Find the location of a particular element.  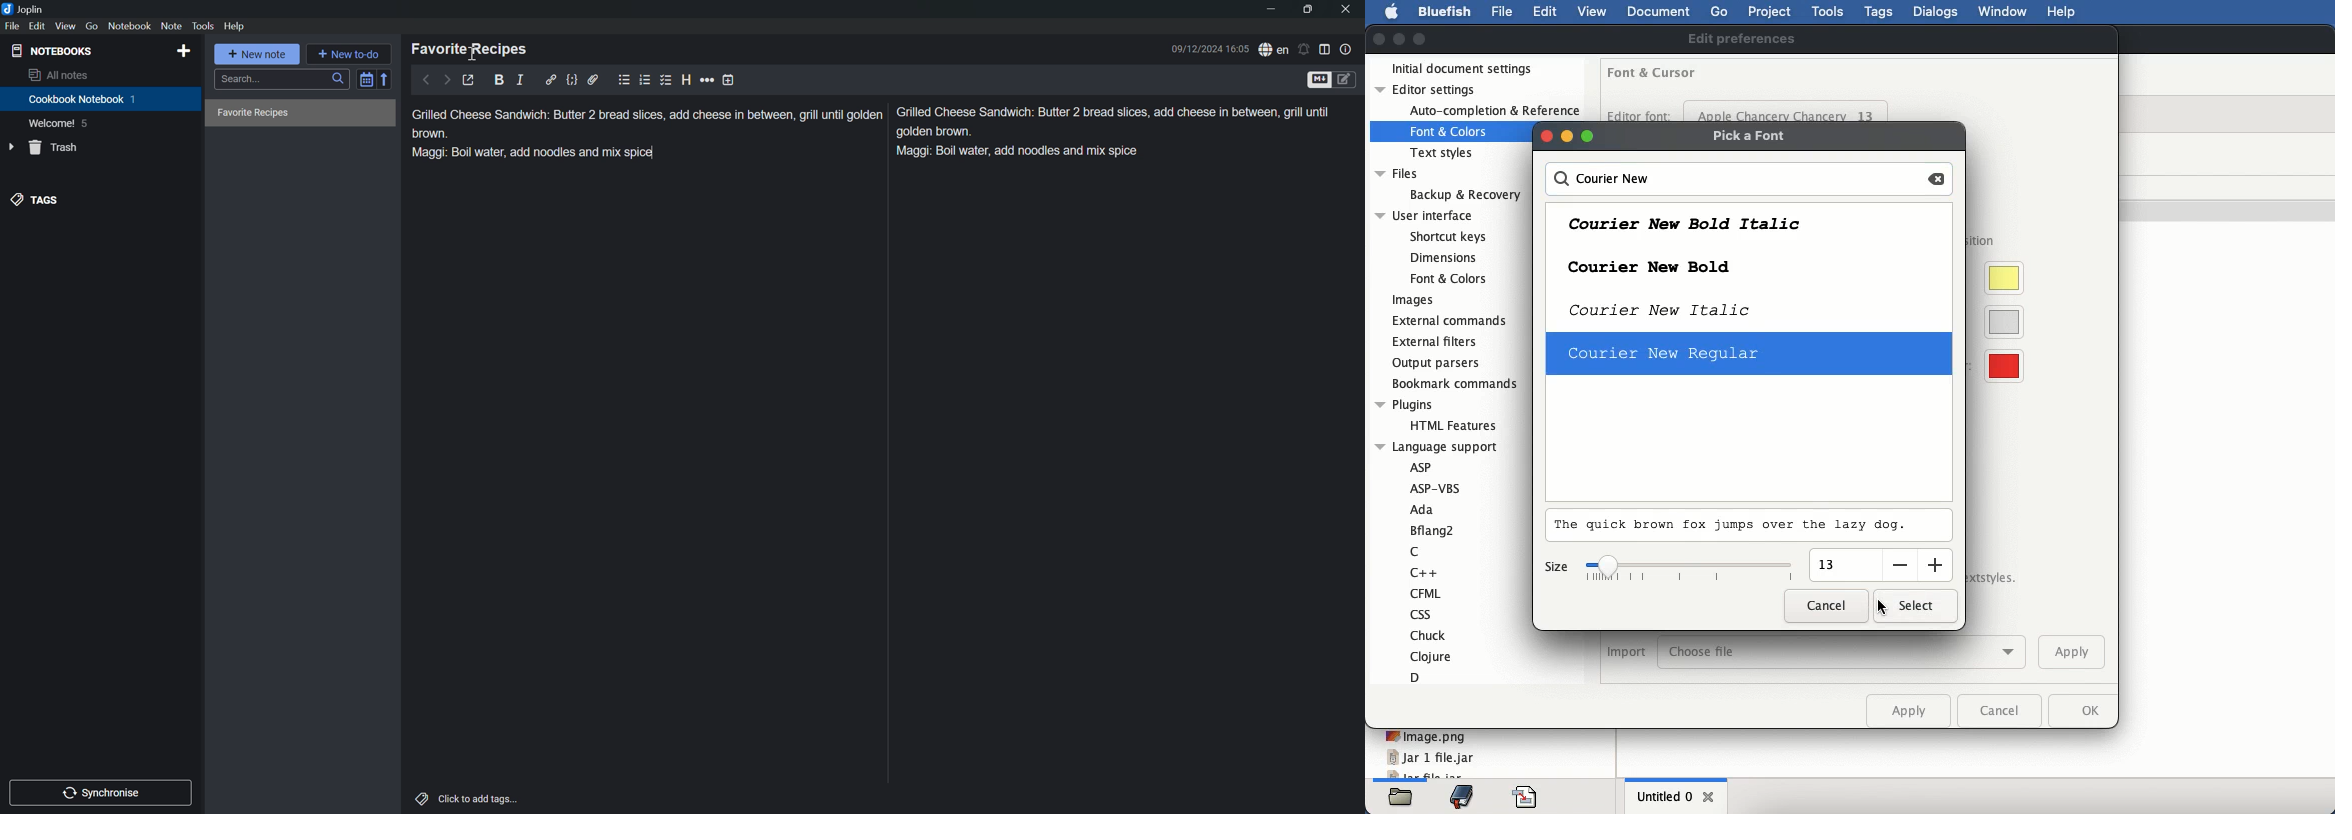

Click to add tags... is located at coordinates (469, 800).